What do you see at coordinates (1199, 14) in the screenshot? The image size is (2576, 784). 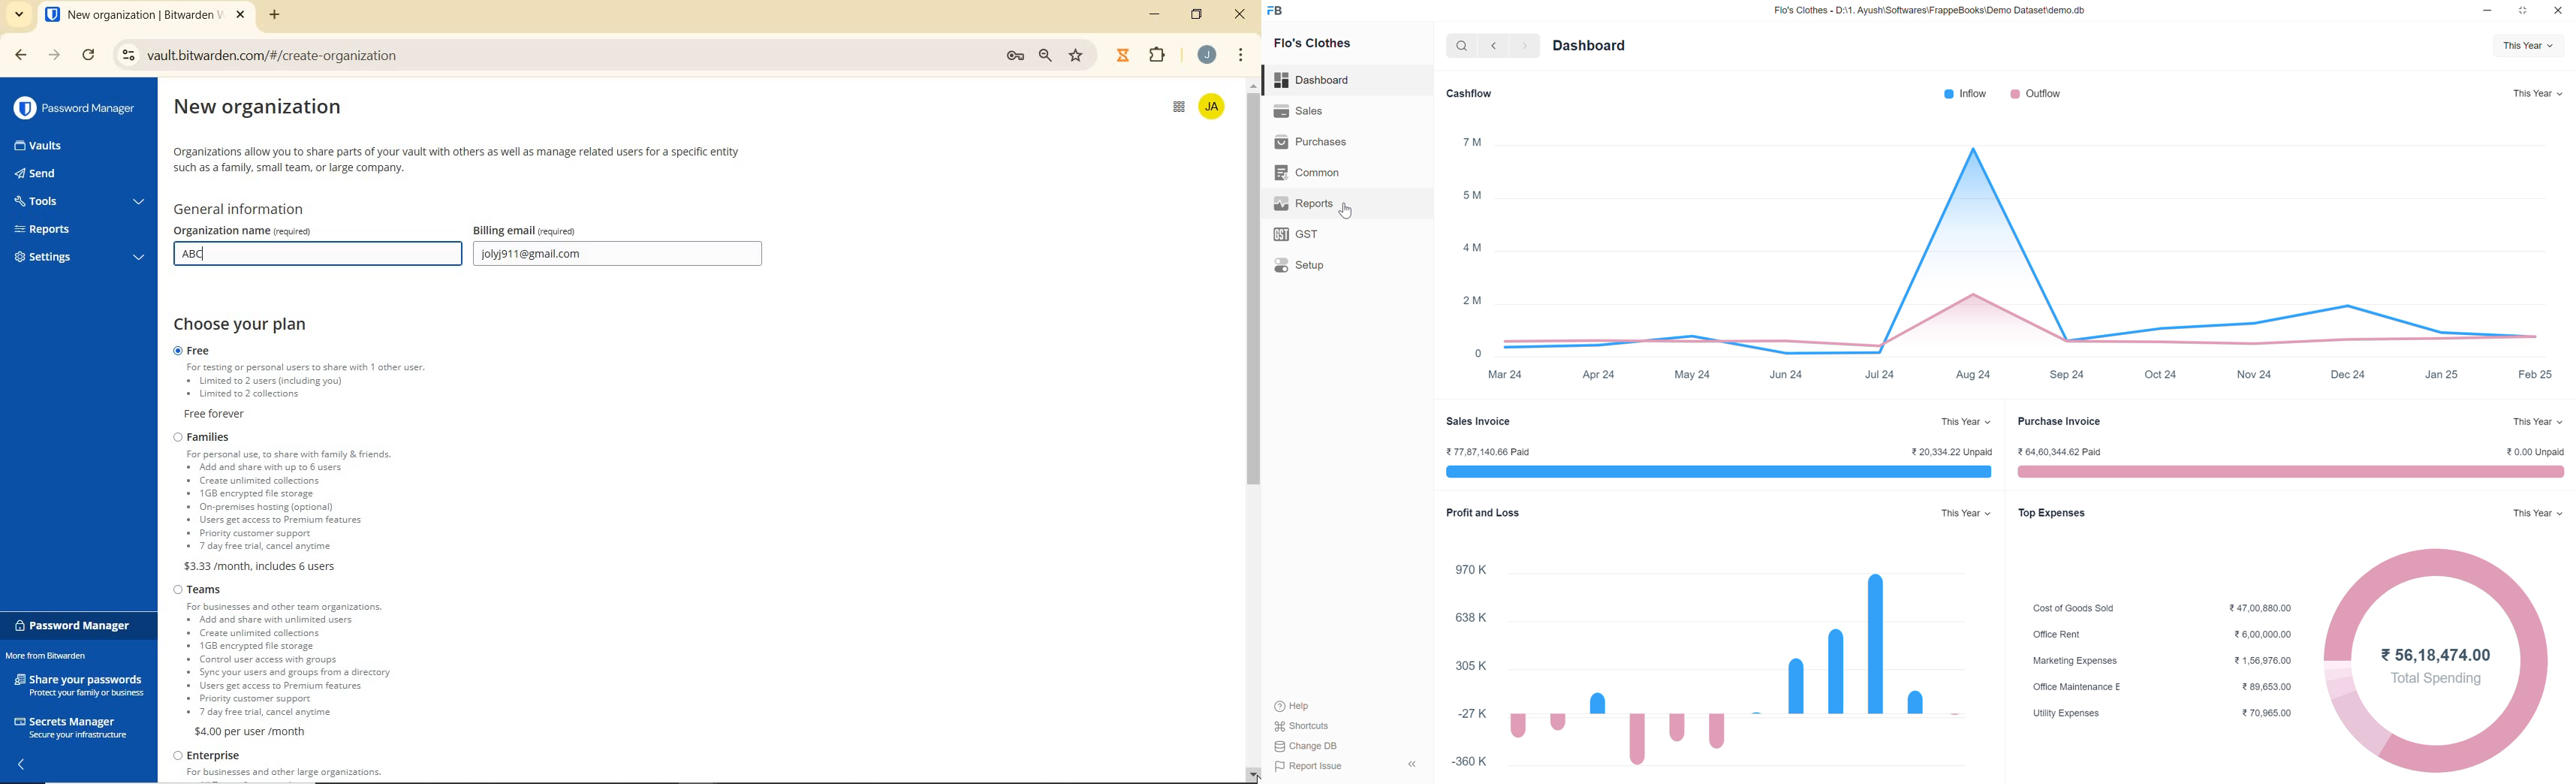 I see `restore down` at bounding box center [1199, 14].